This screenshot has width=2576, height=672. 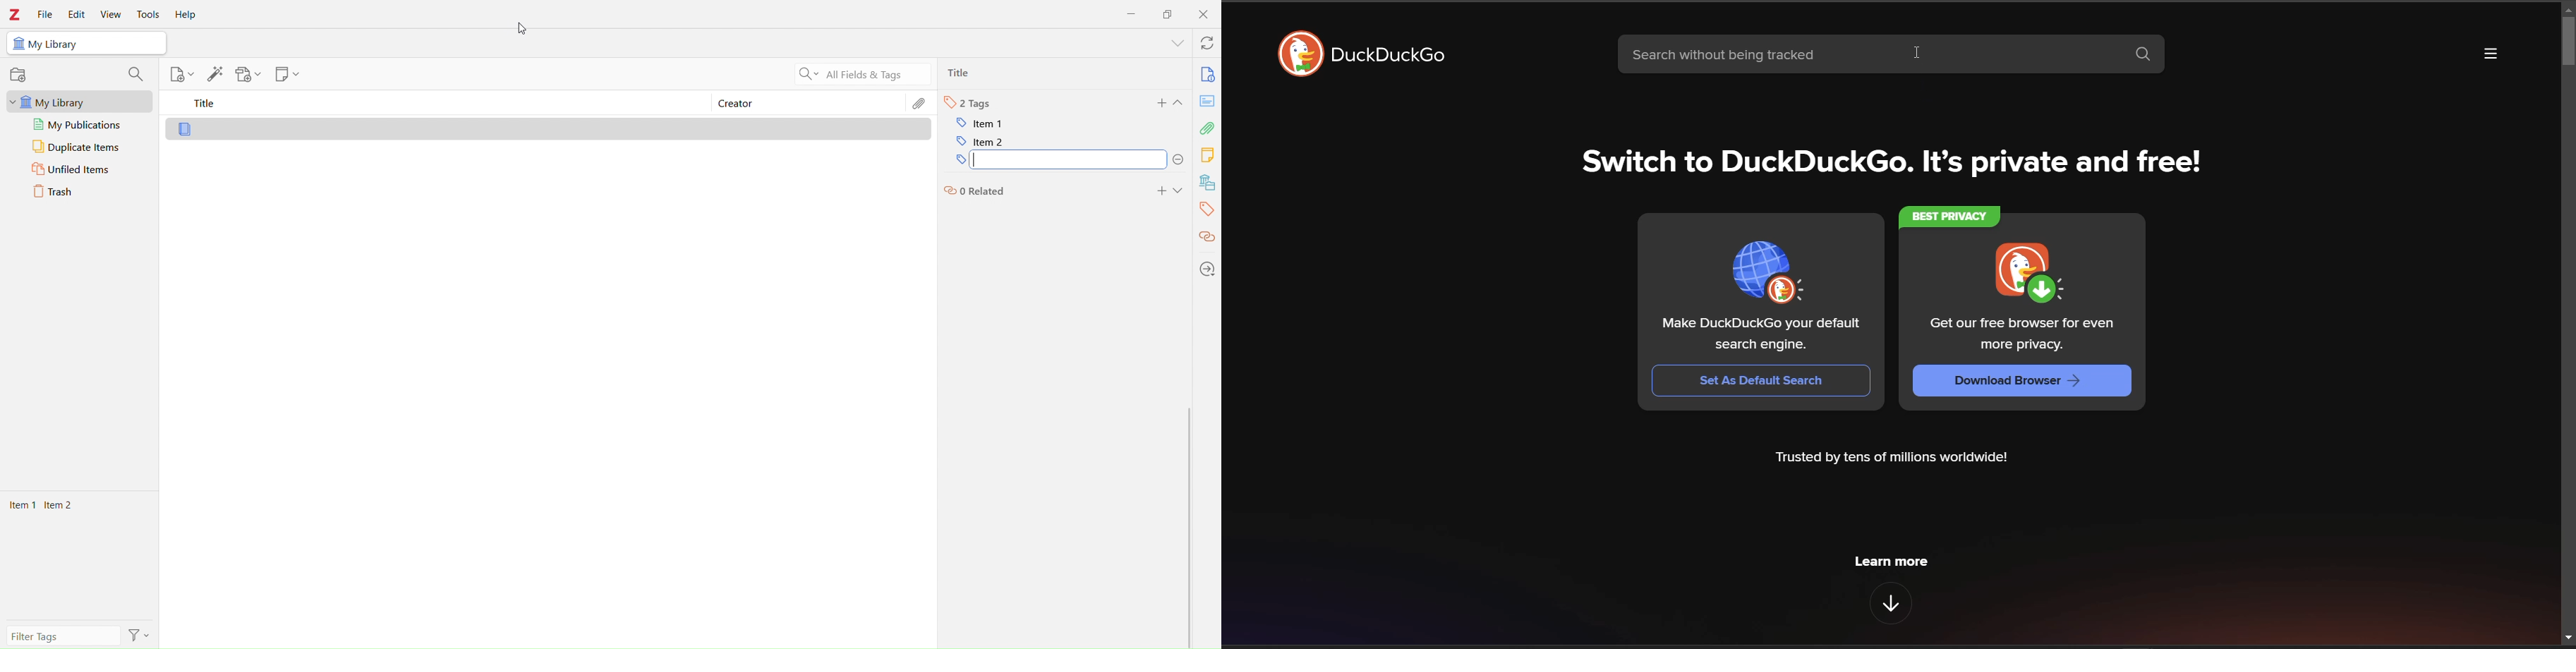 I want to click on My publications, so click(x=78, y=124).